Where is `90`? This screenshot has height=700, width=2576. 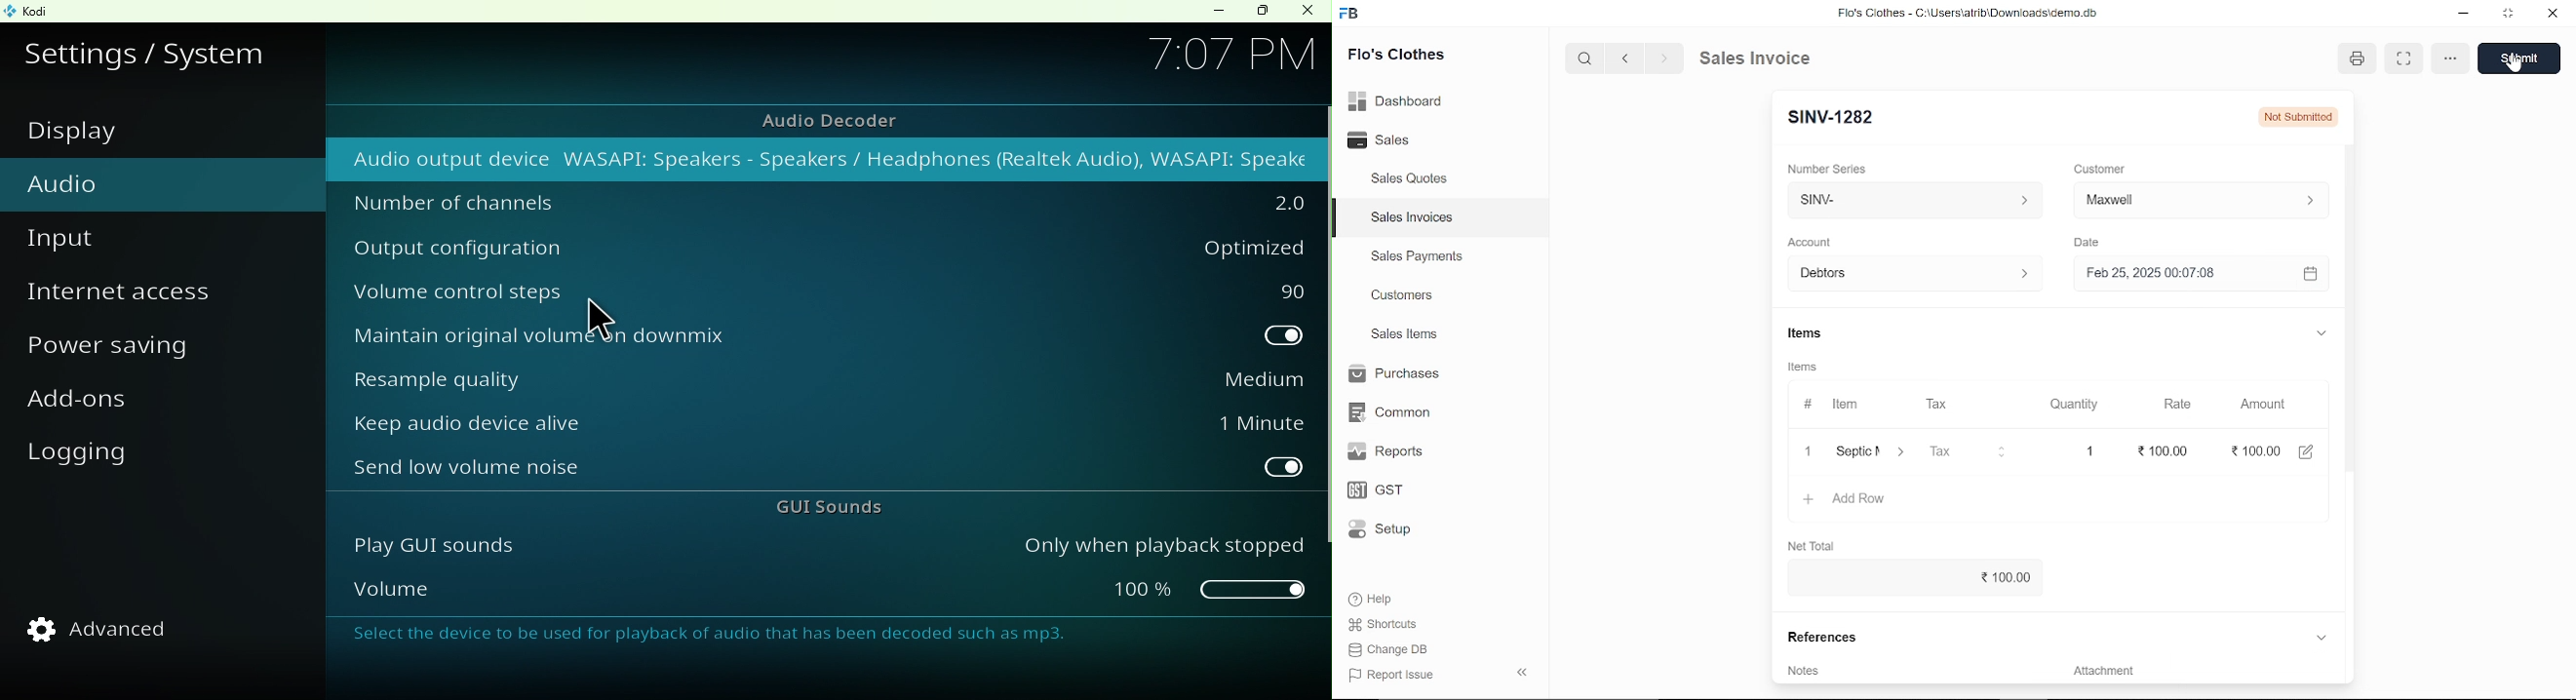
90 is located at coordinates (1190, 290).